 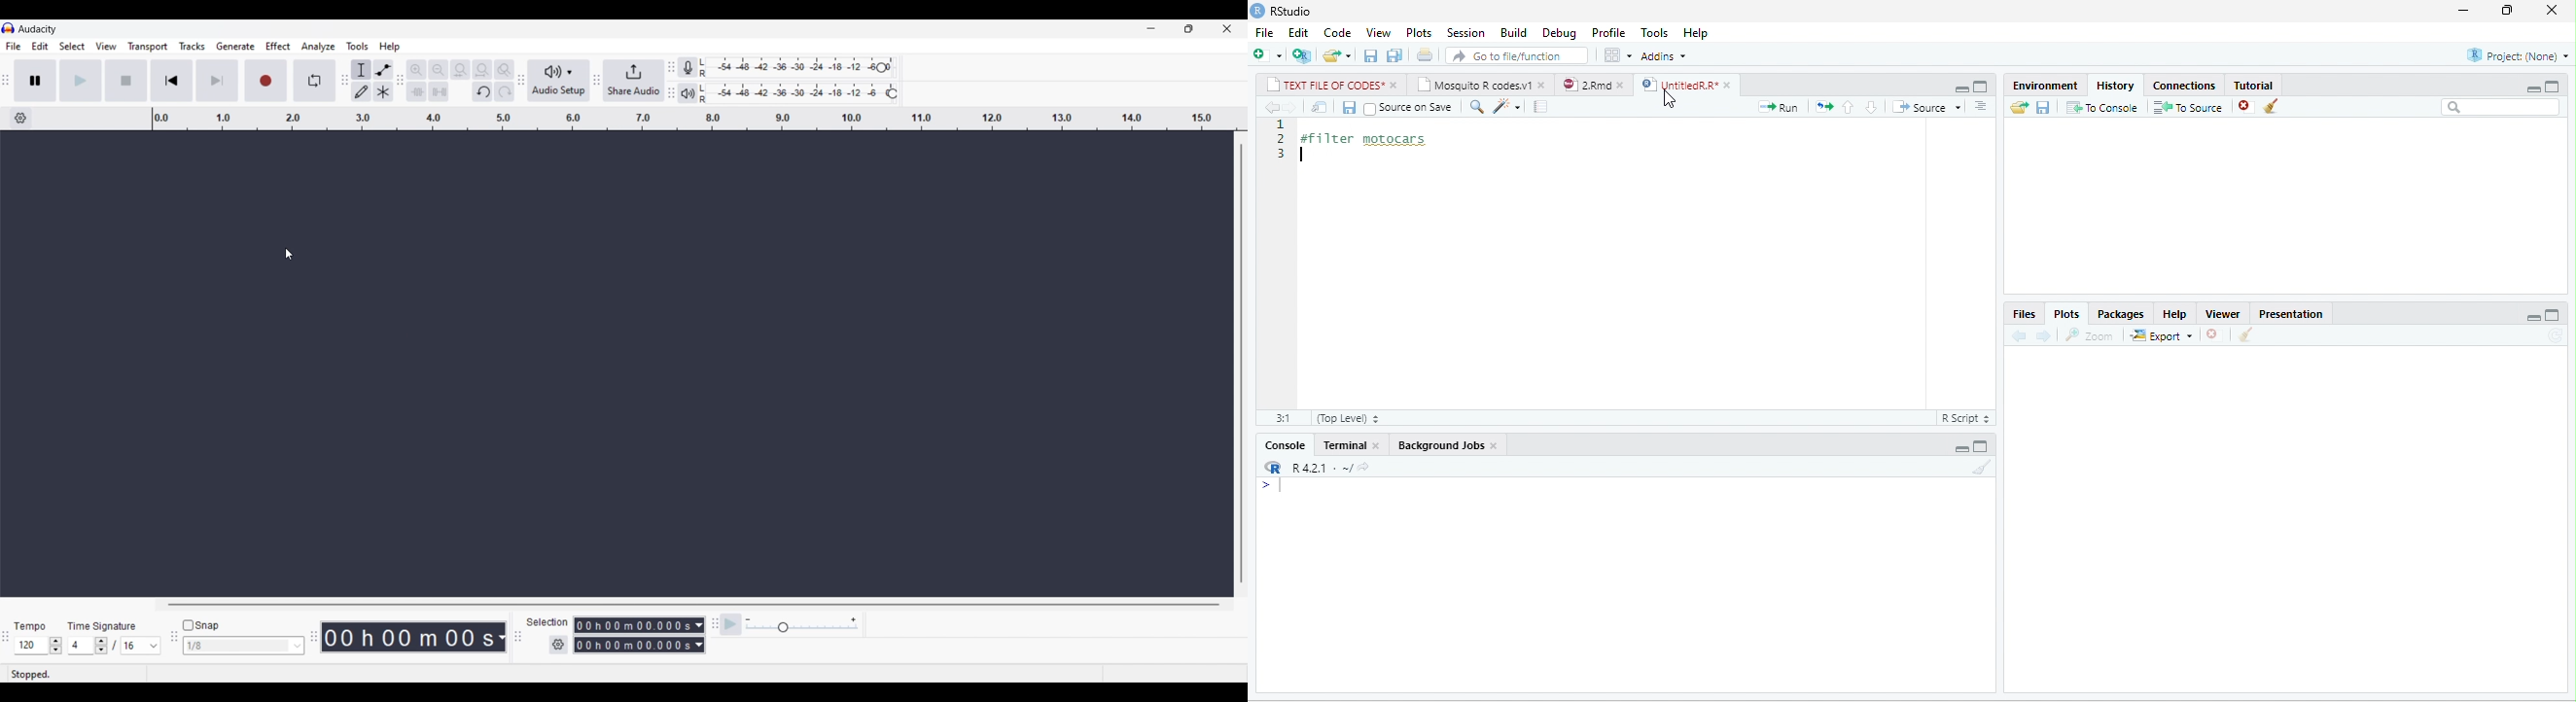 I want to click on View menu, so click(x=106, y=46).